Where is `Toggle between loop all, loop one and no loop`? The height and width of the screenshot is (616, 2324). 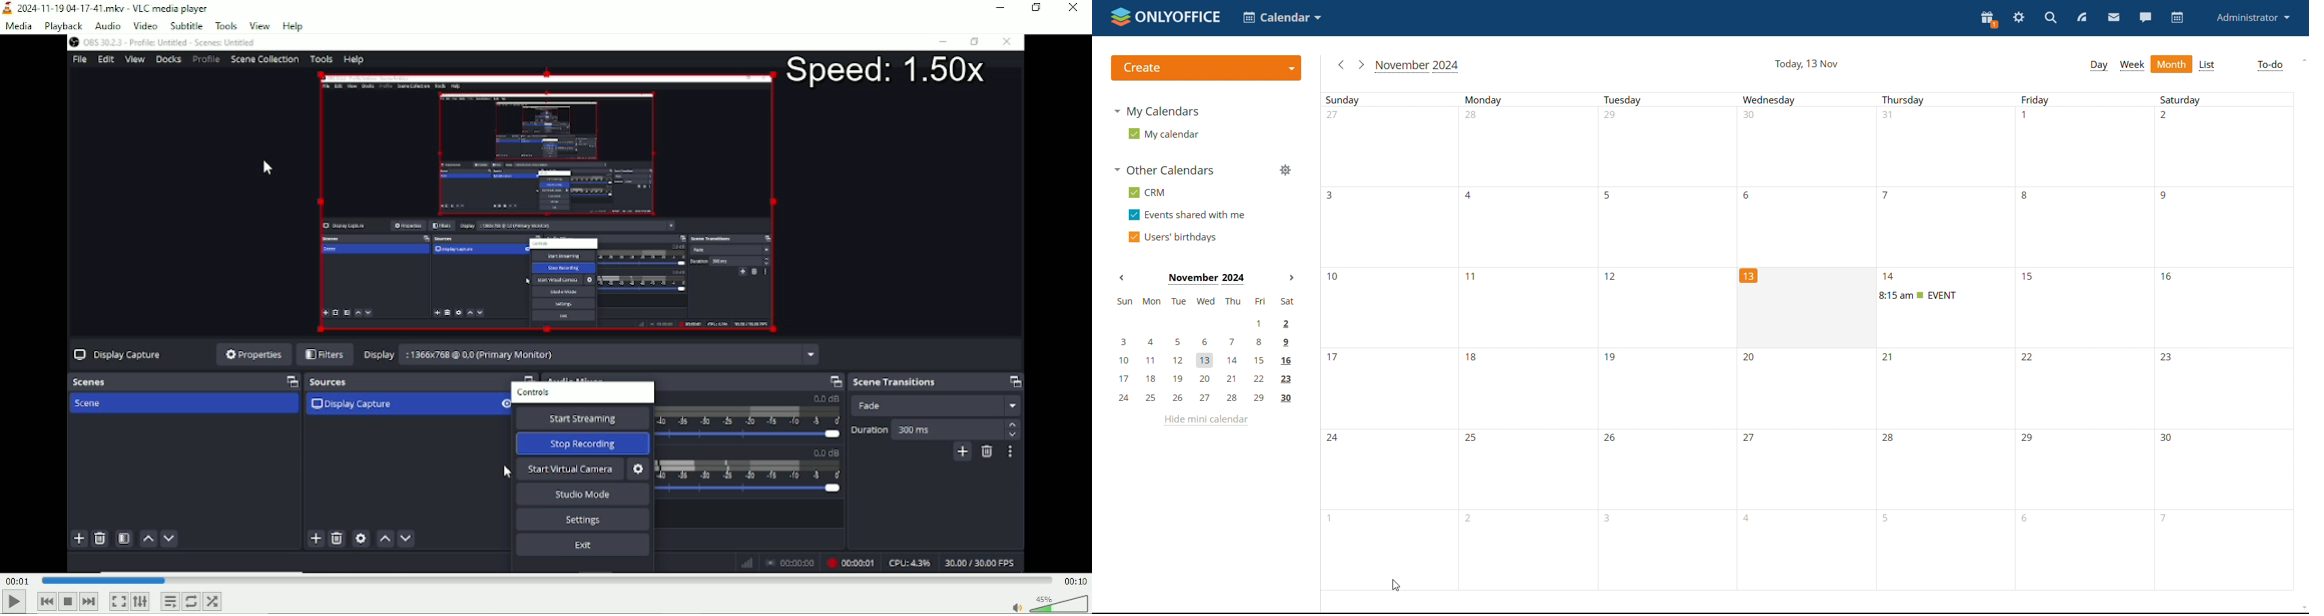 Toggle between loop all, loop one and no loop is located at coordinates (191, 602).